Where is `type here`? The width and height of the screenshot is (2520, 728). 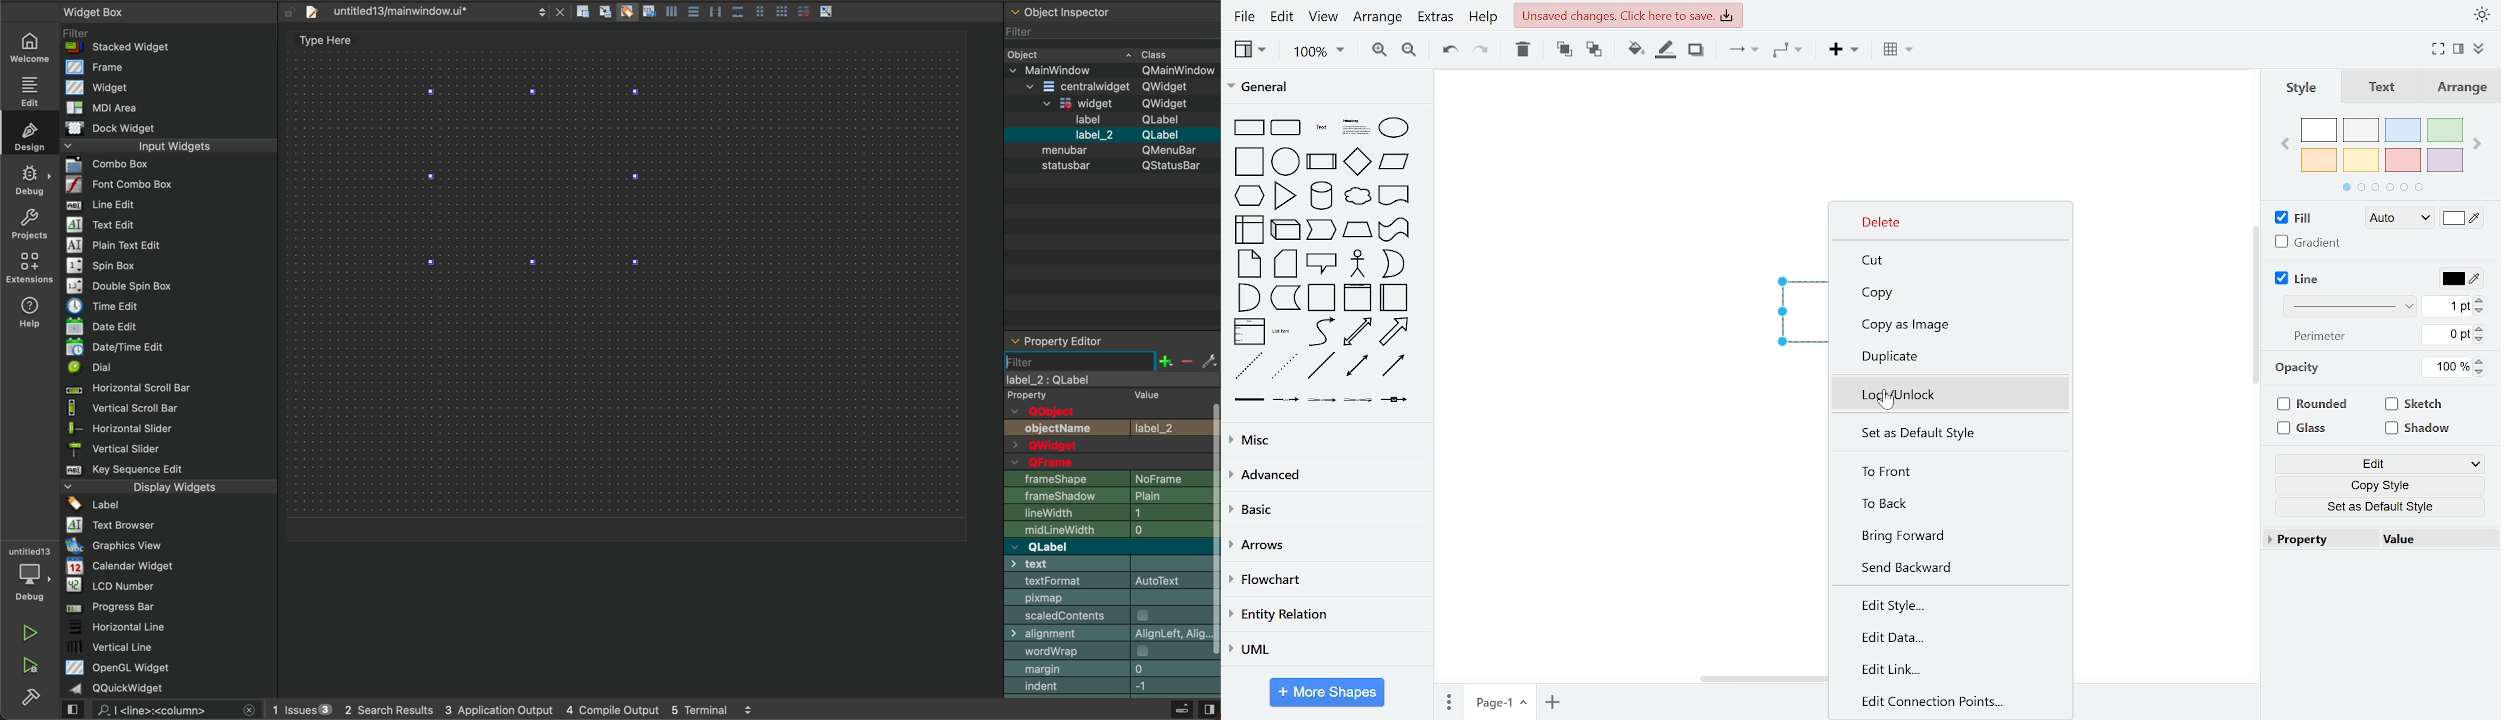
type here is located at coordinates (331, 41).